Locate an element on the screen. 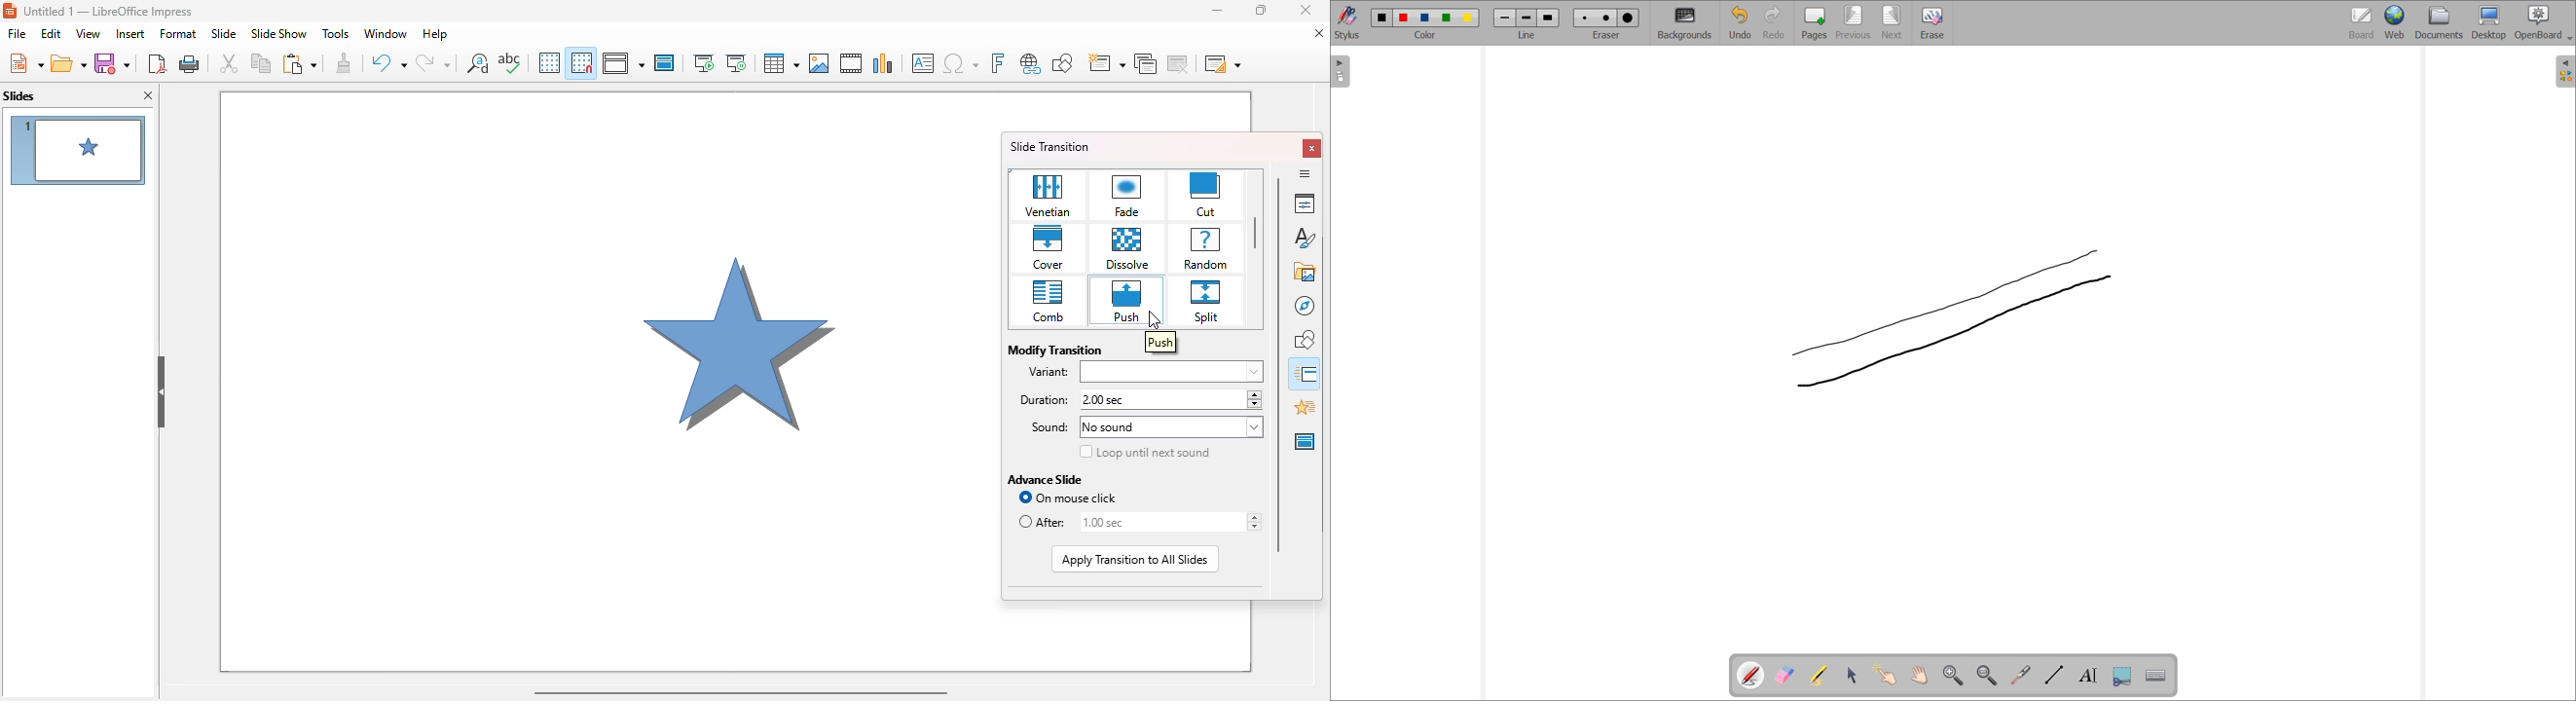 The image size is (2576, 728). desktop is located at coordinates (2488, 23).